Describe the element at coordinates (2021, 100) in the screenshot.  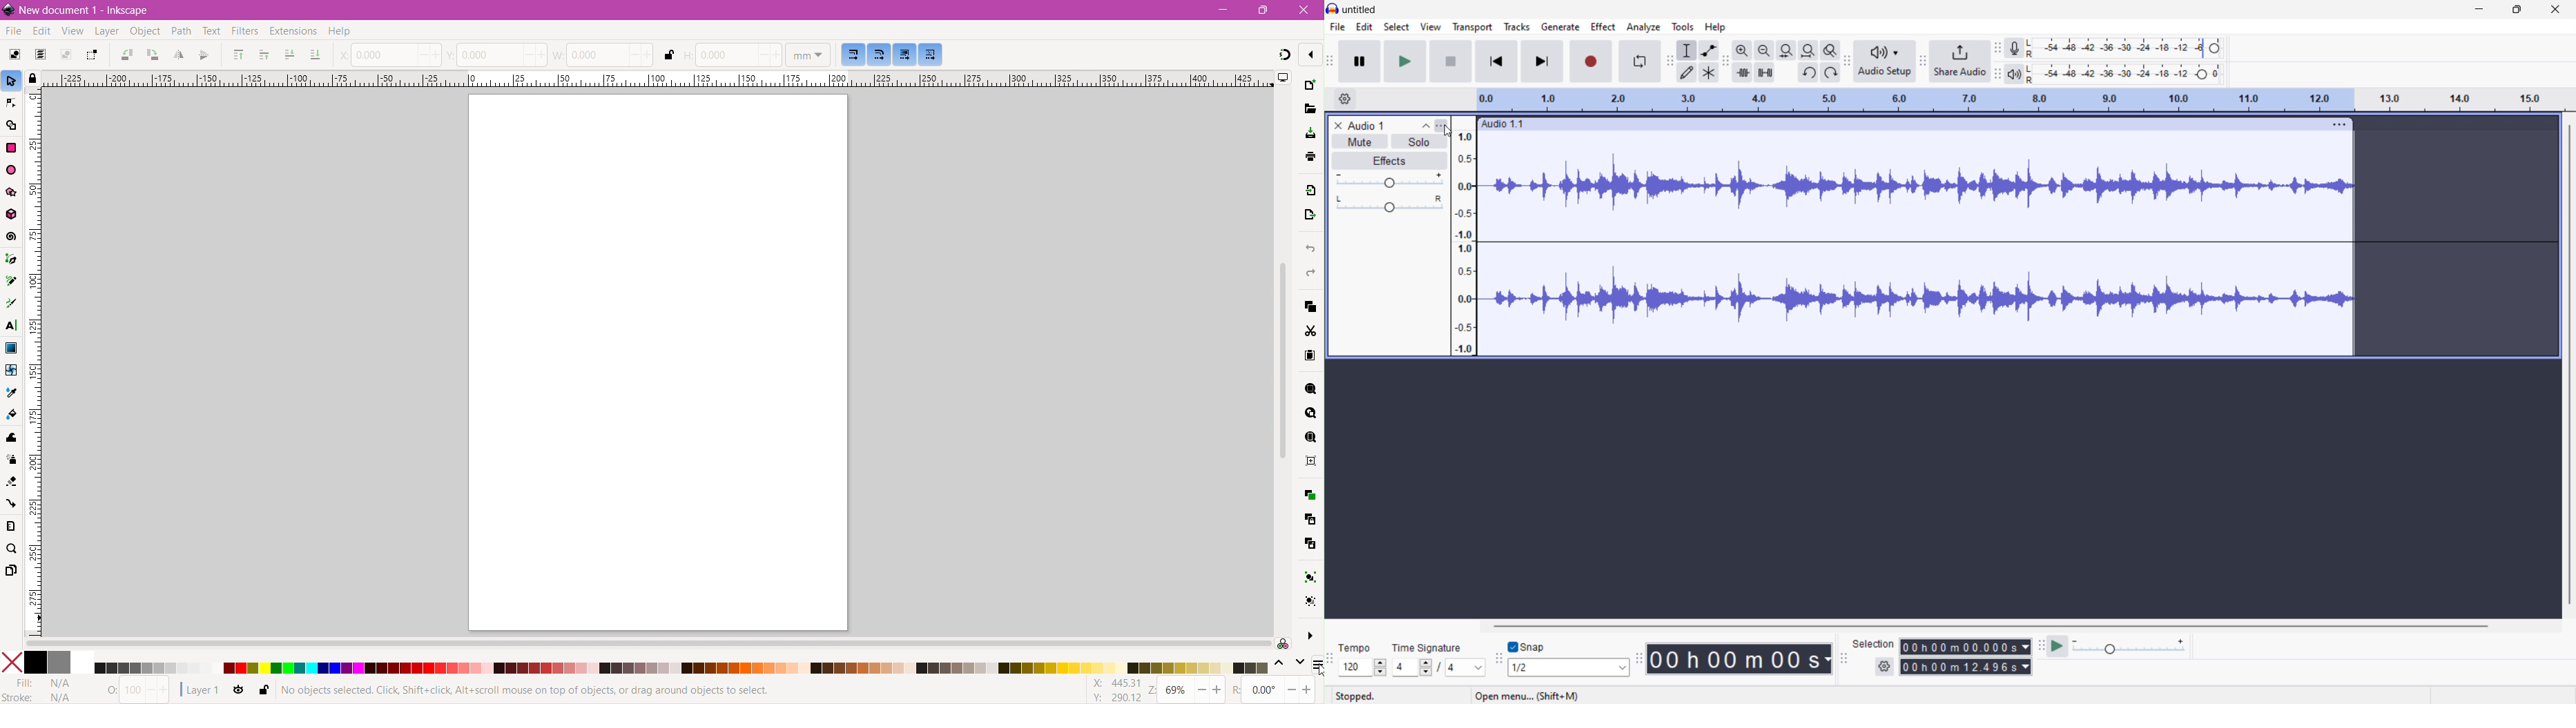
I see `timeline` at that location.